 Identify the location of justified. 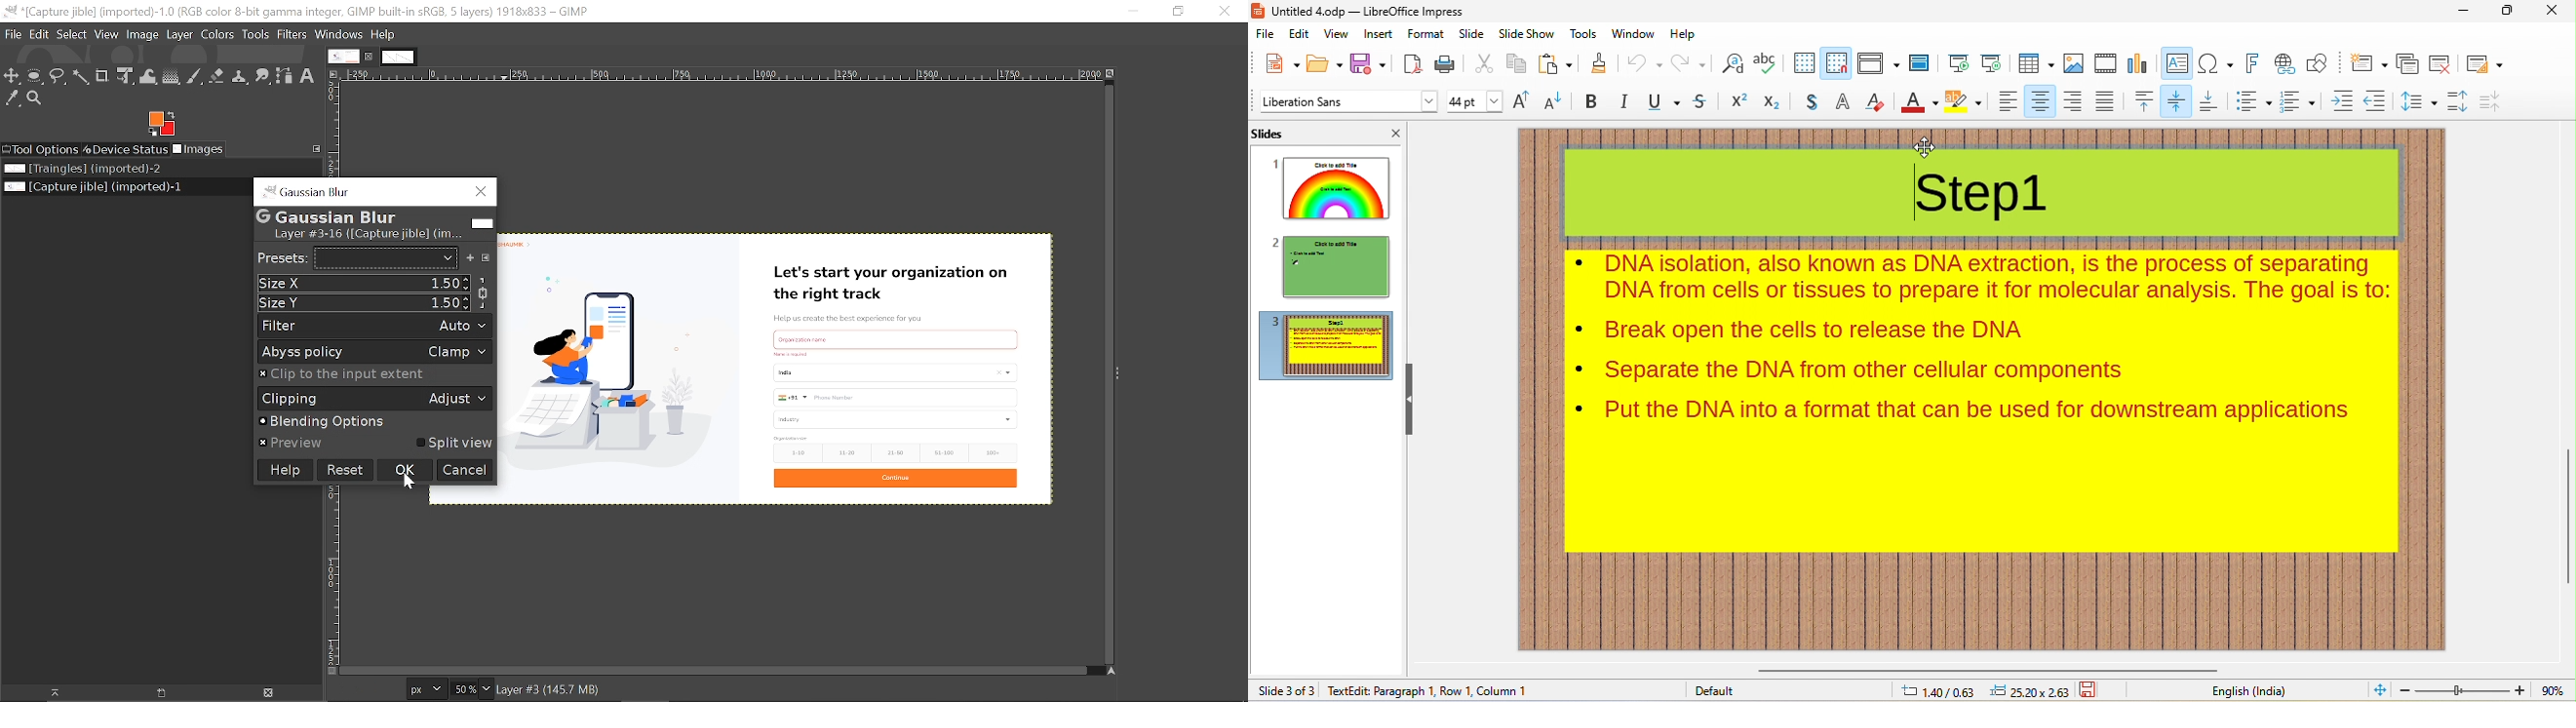
(2105, 101).